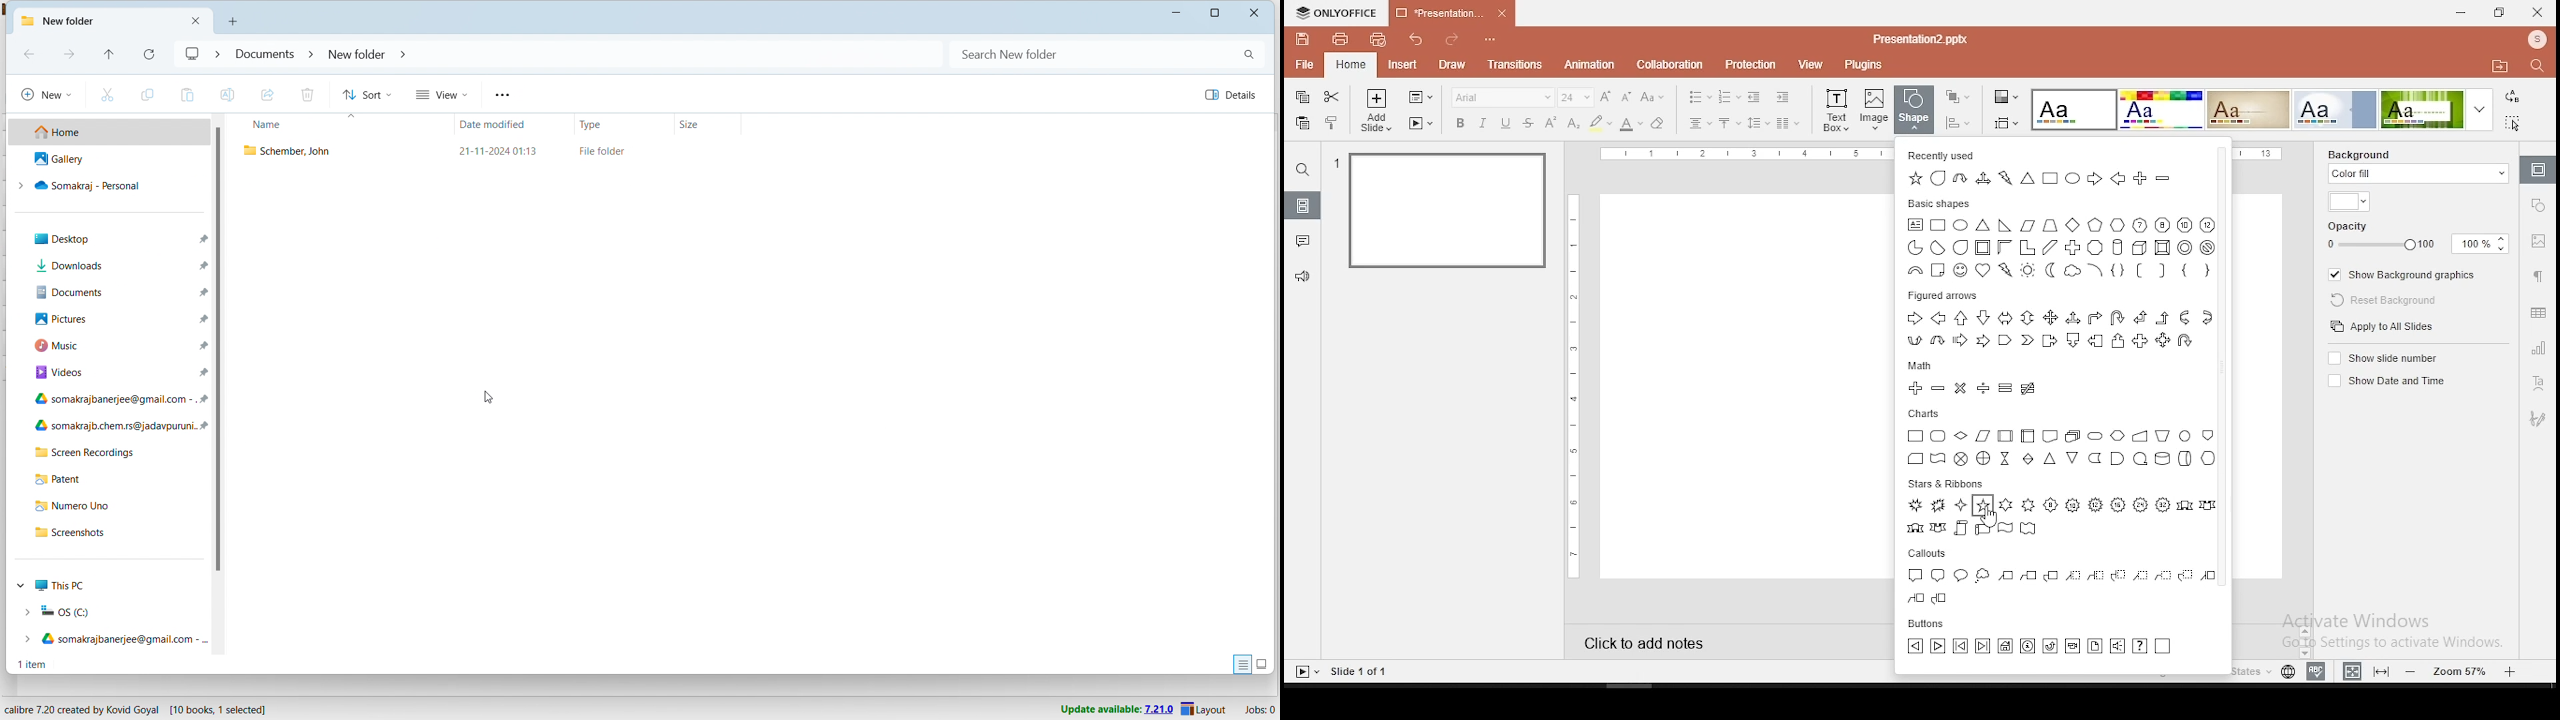  I want to click on uodate, so click(1114, 711).